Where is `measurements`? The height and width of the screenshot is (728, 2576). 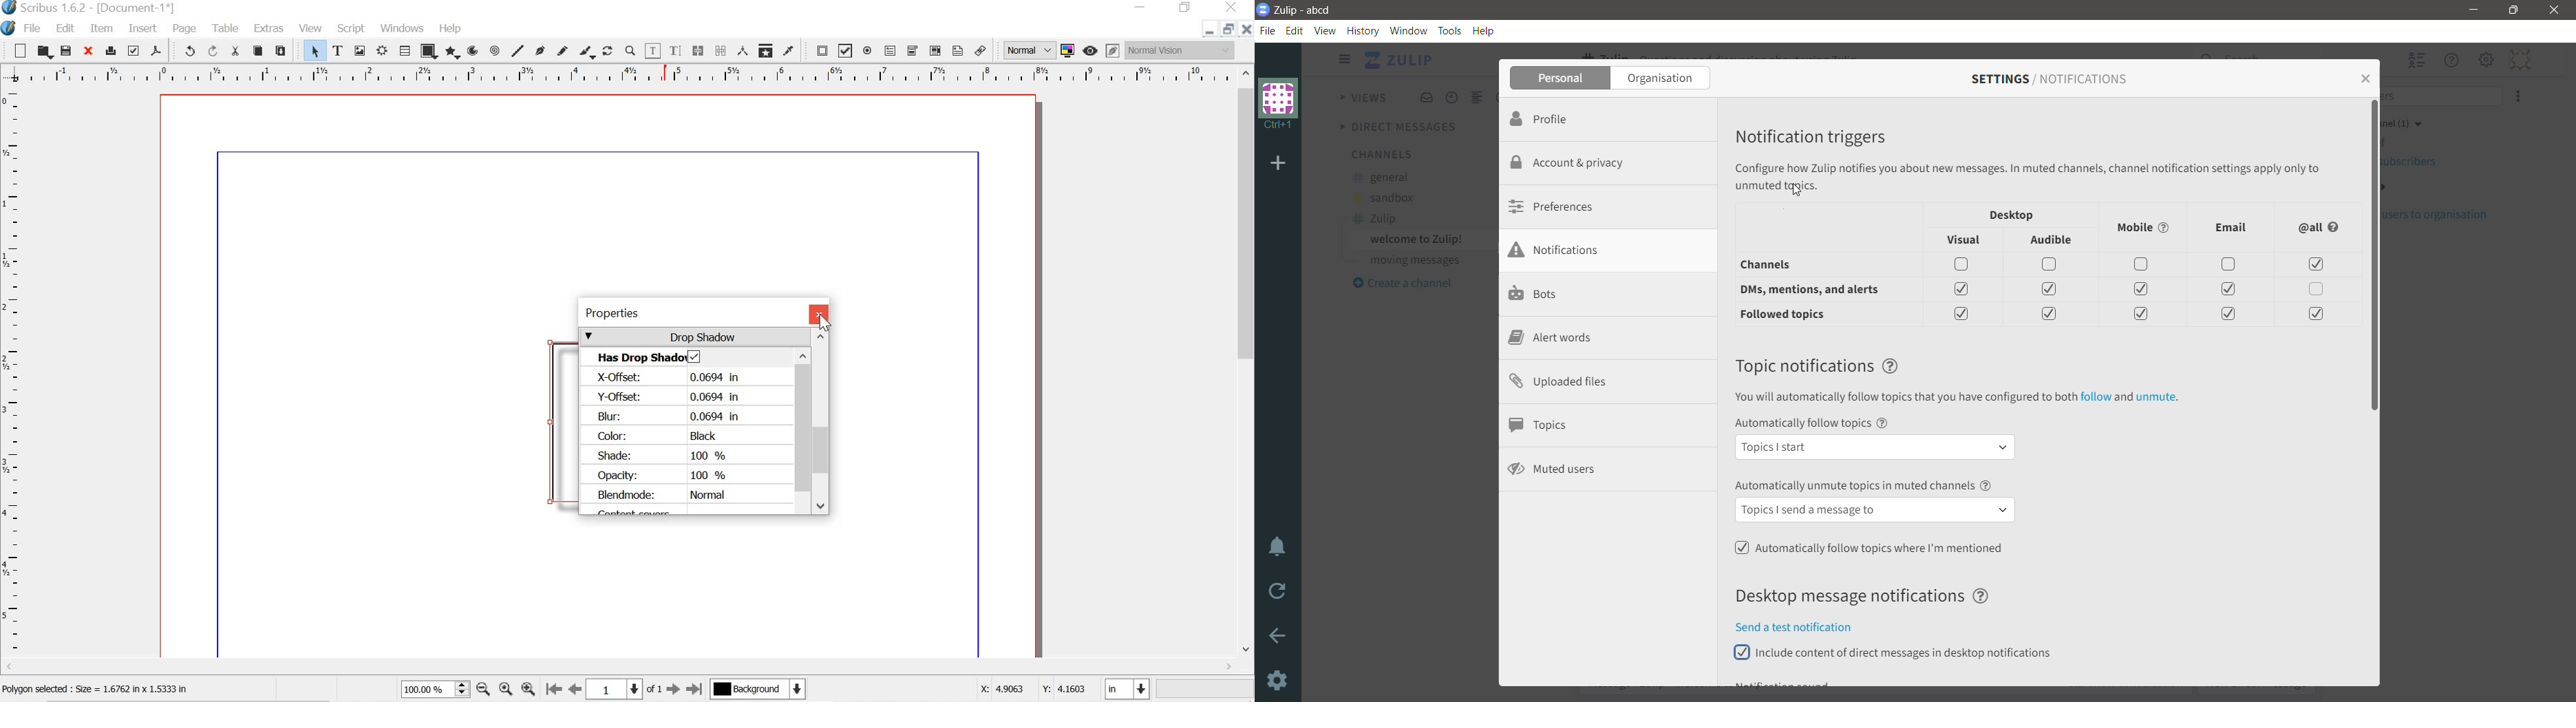
measurements is located at coordinates (741, 50).